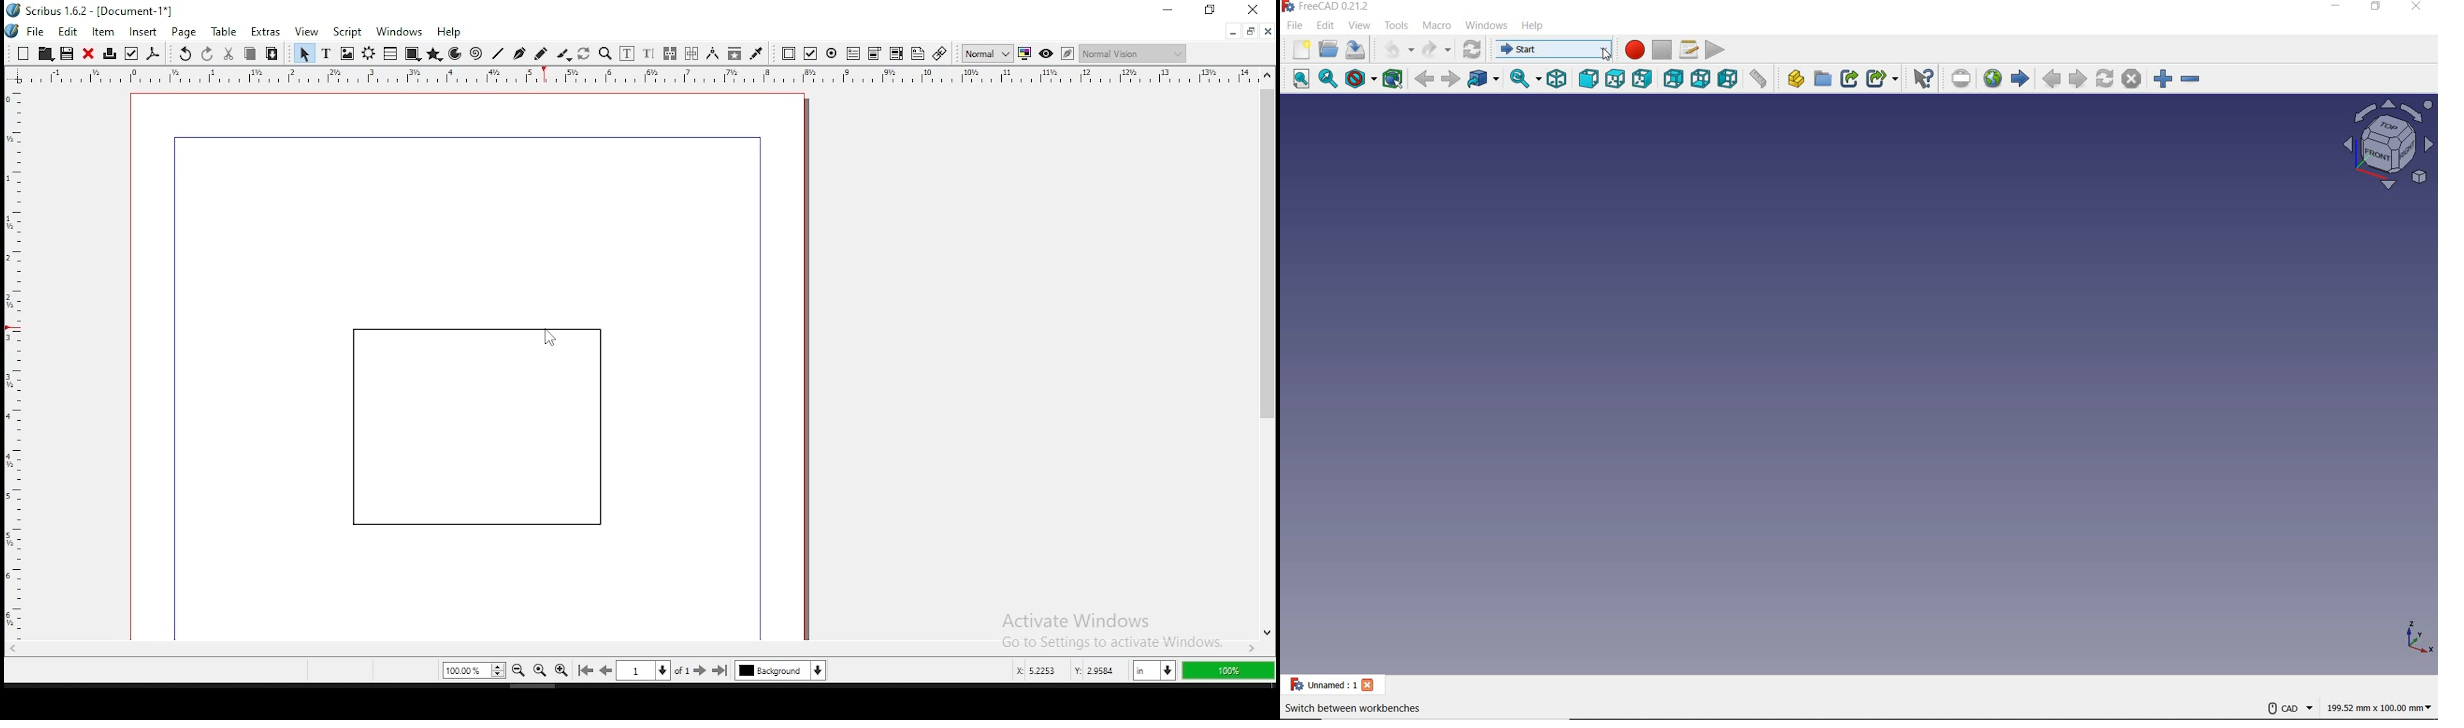  I want to click on CREATE PART, so click(1792, 78).